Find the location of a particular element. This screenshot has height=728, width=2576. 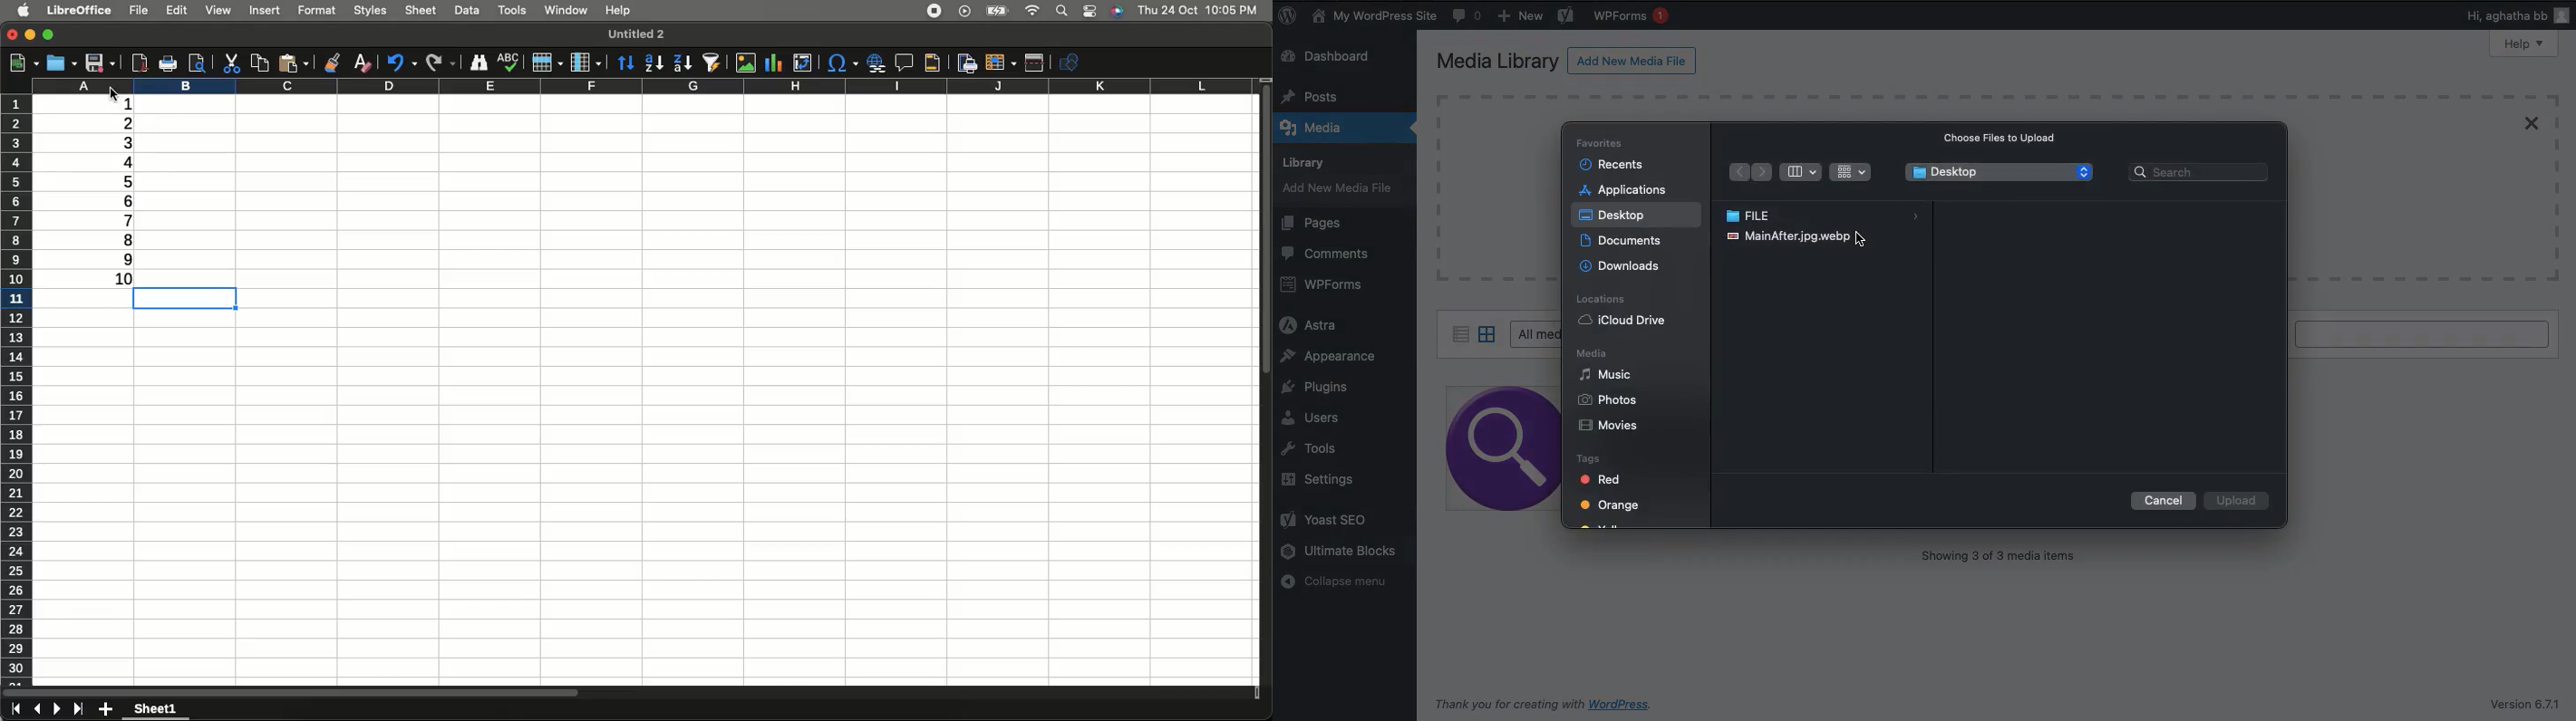

Copy is located at coordinates (257, 62).